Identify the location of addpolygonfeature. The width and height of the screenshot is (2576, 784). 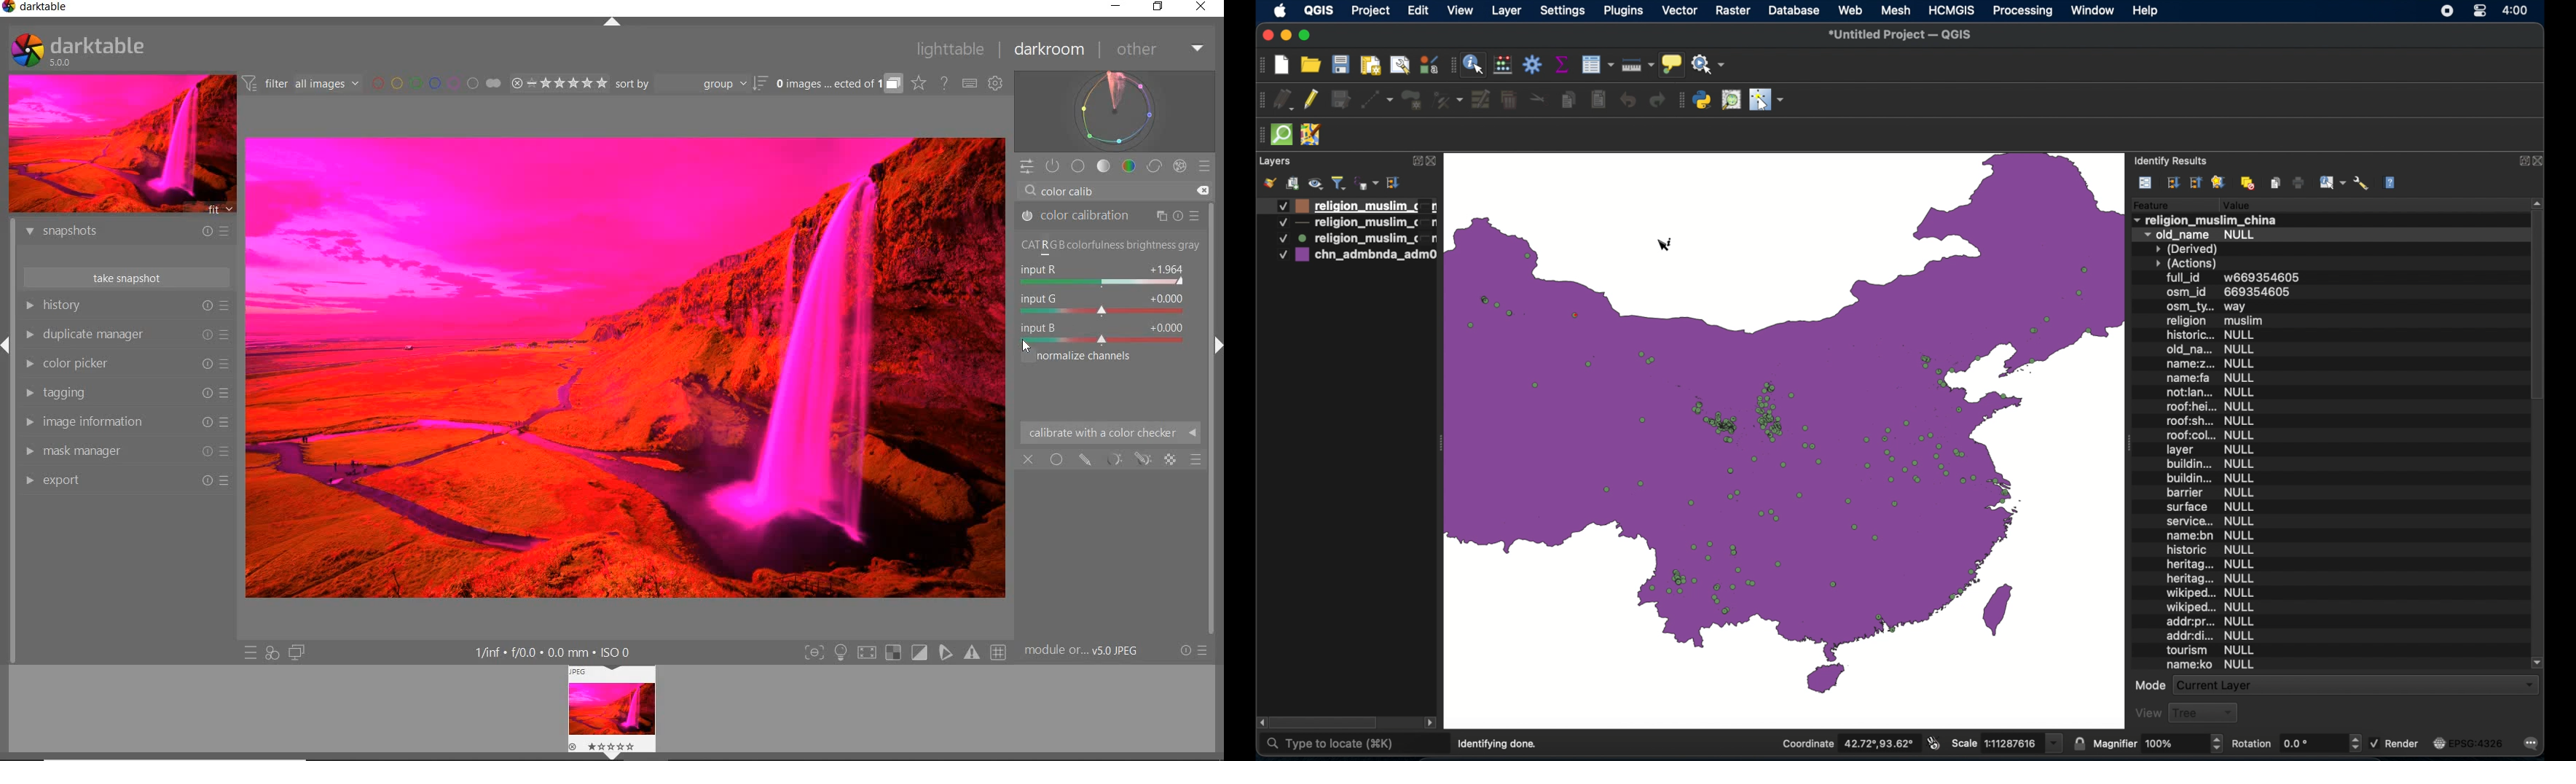
(1412, 100).